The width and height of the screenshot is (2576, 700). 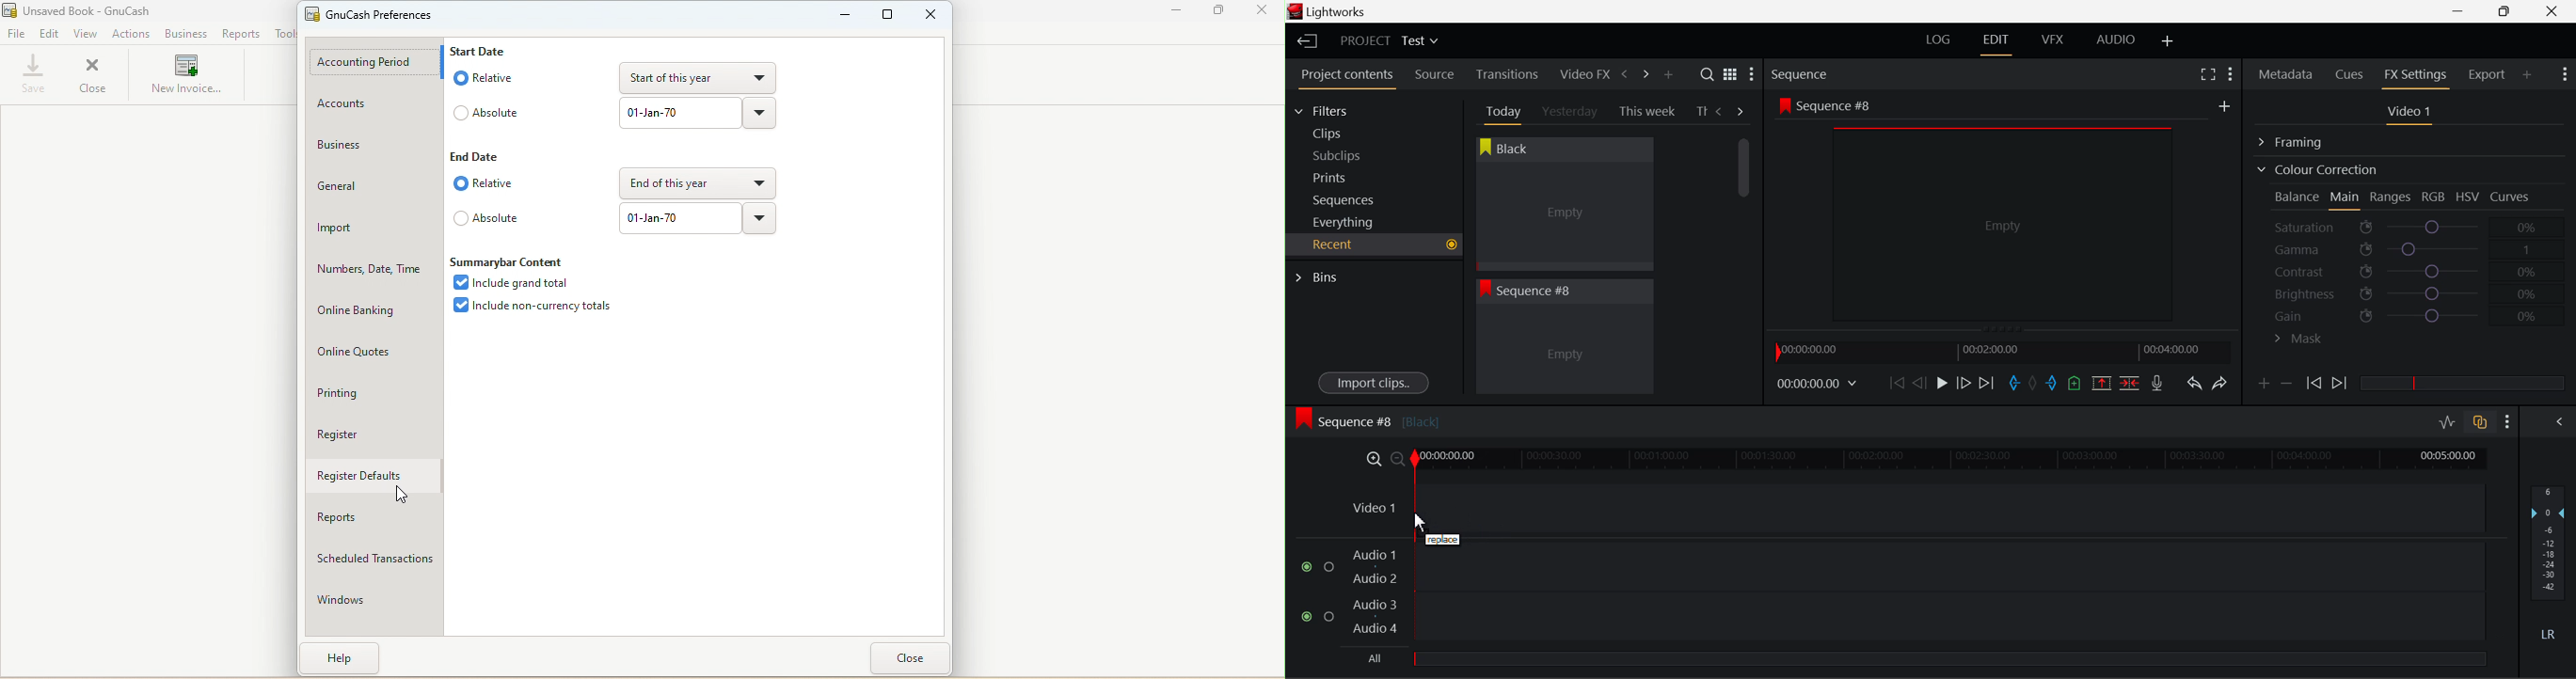 I want to click on Video 1 Settings, so click(x=2412, y=114).